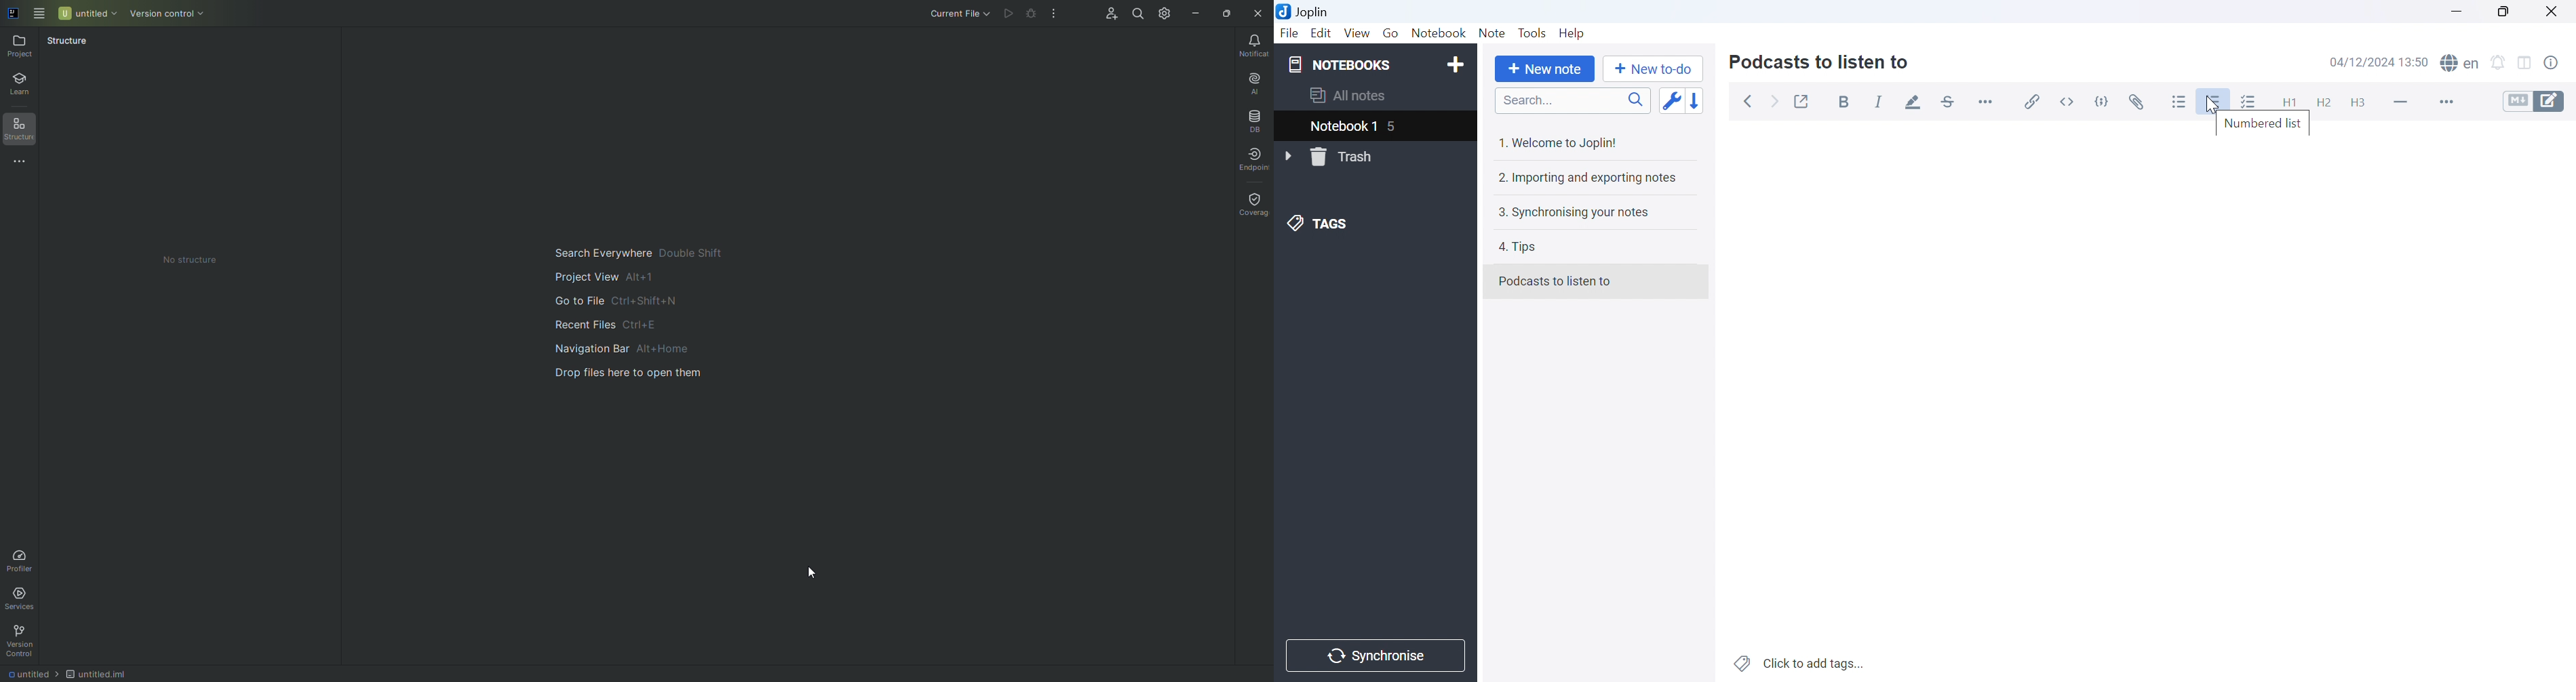 Image resolution: width=2576 pixels, height=700 pixels. What do you see at coordinates (1357, 32) in the screenshot?
I see `View` at bounding box center [1357, 32].